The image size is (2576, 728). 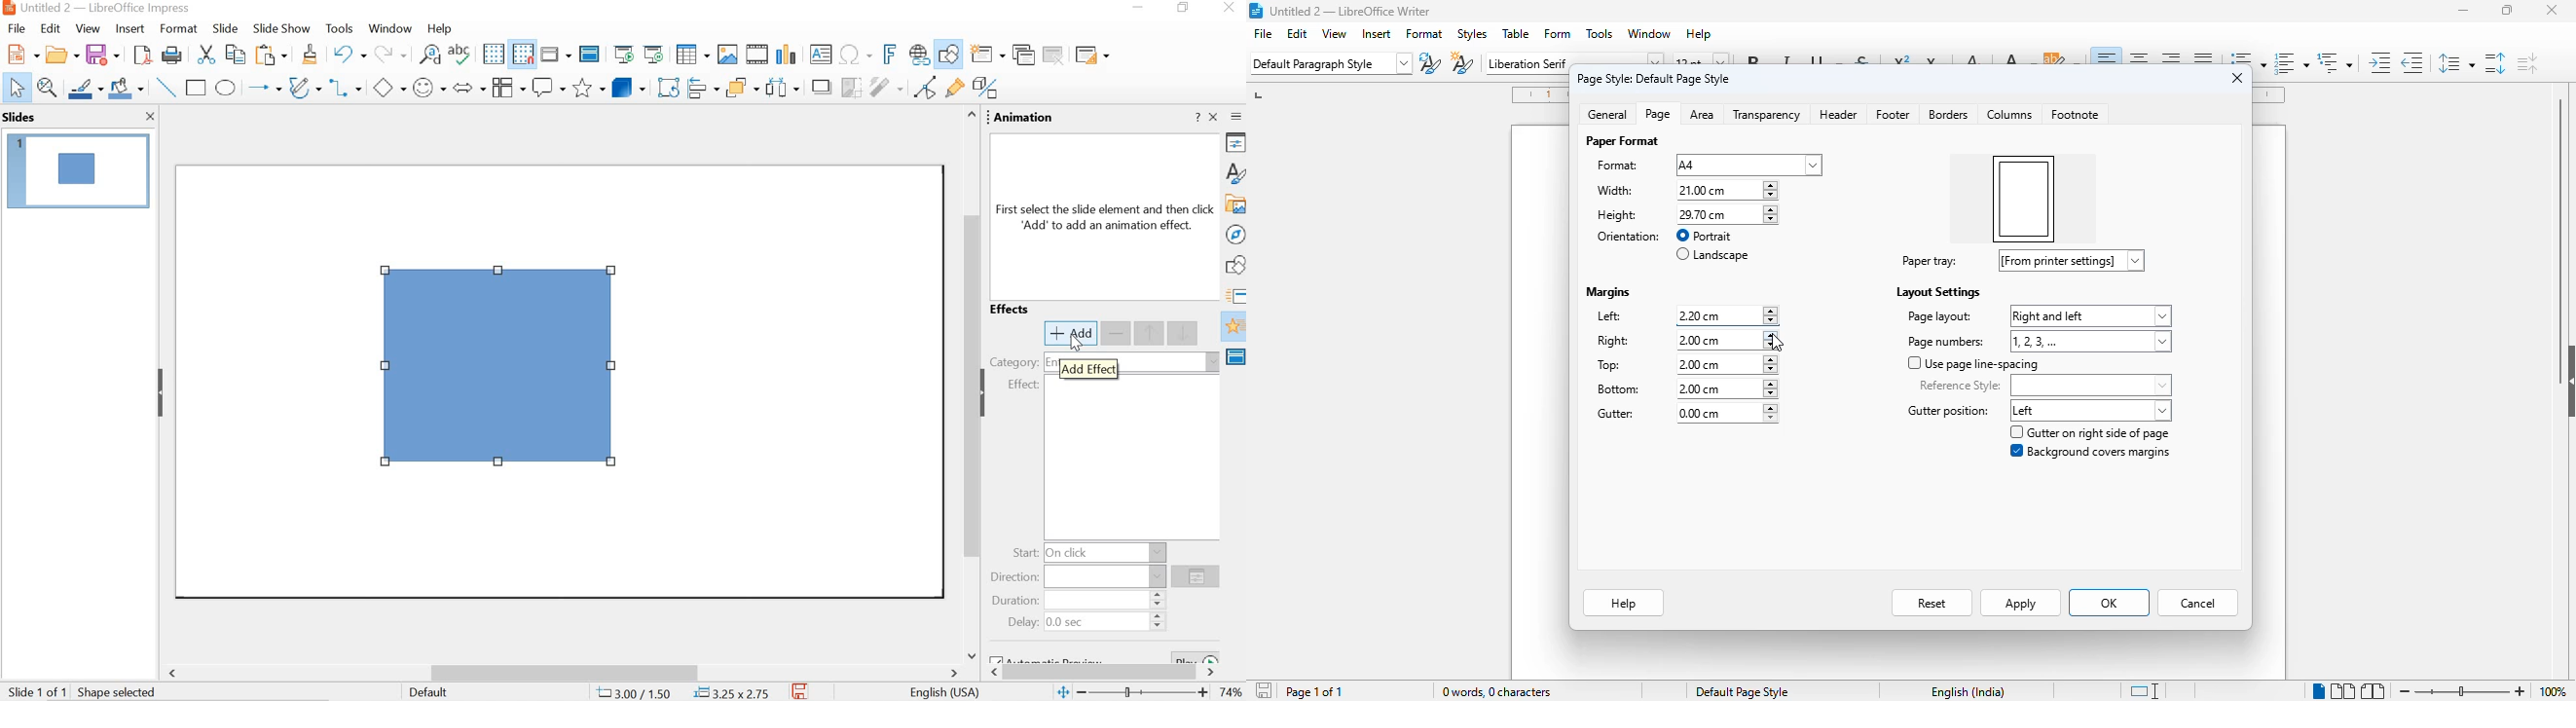 I want to click on align objects, so click(x=704, y=86).